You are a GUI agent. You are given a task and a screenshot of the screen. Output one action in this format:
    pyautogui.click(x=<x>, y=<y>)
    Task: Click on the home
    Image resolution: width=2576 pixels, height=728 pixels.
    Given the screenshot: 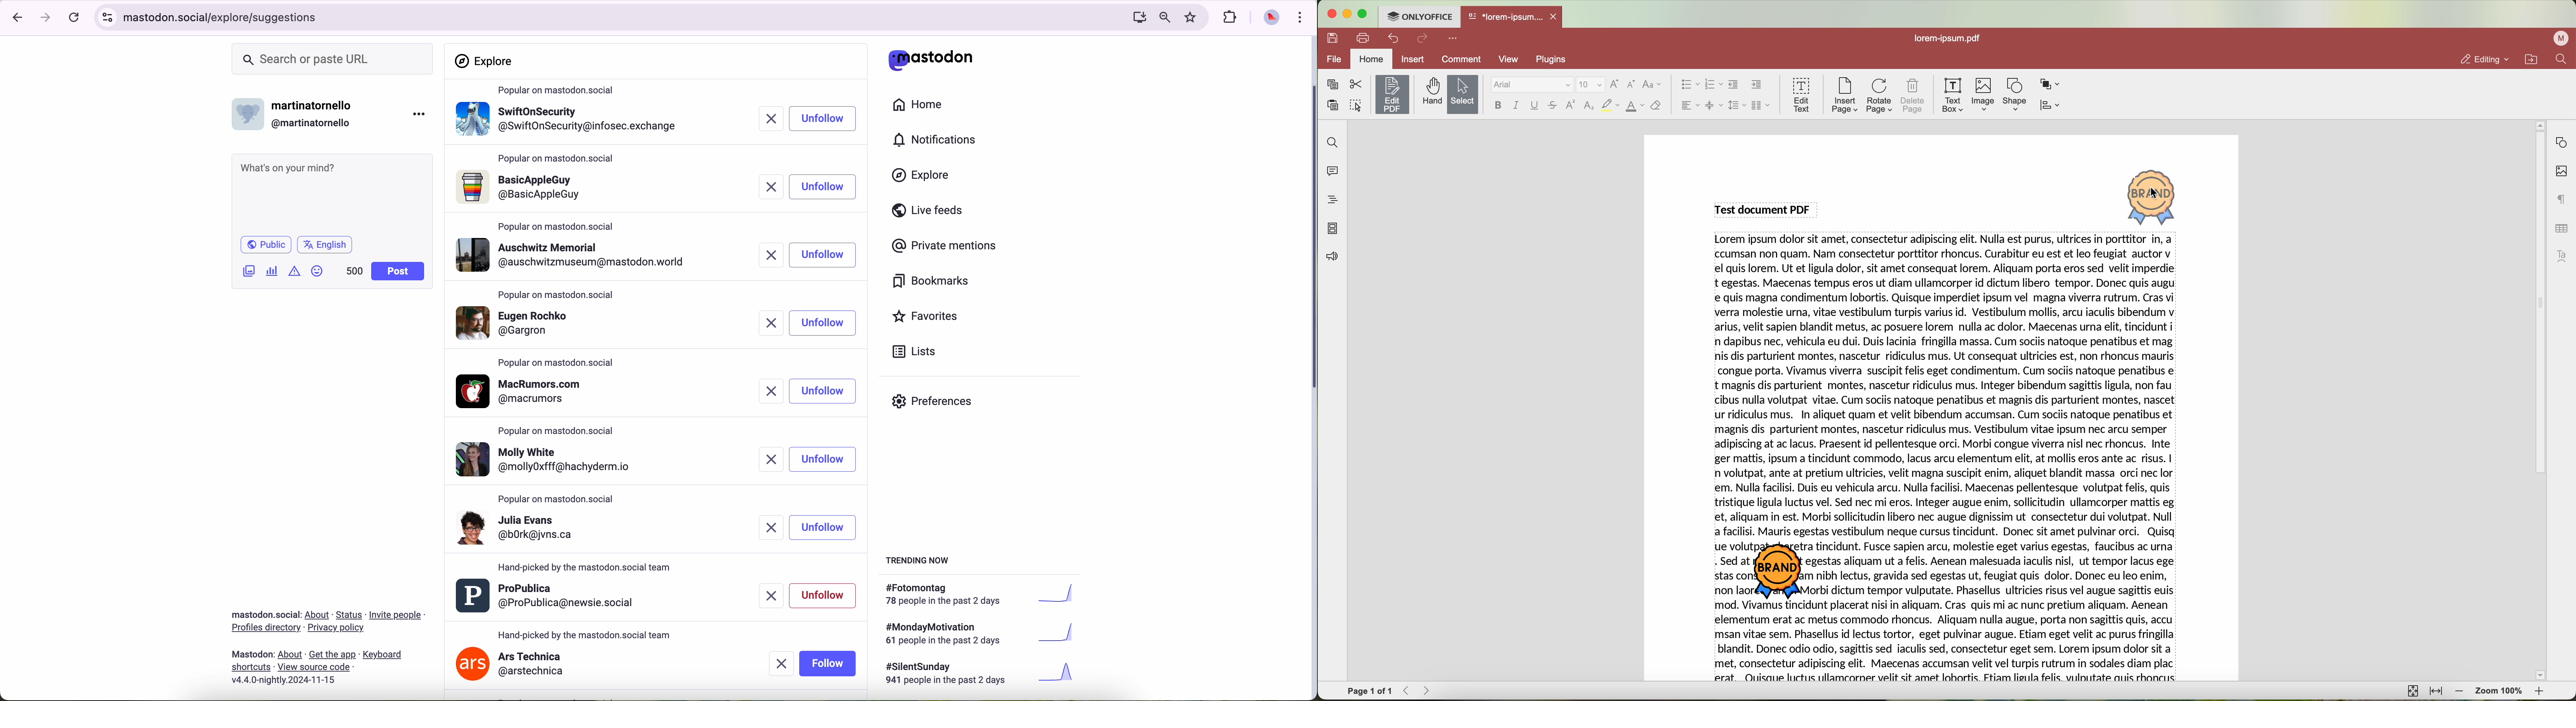 What is the action you would take?
    pyautogui.click(x=1371, y=60)
    